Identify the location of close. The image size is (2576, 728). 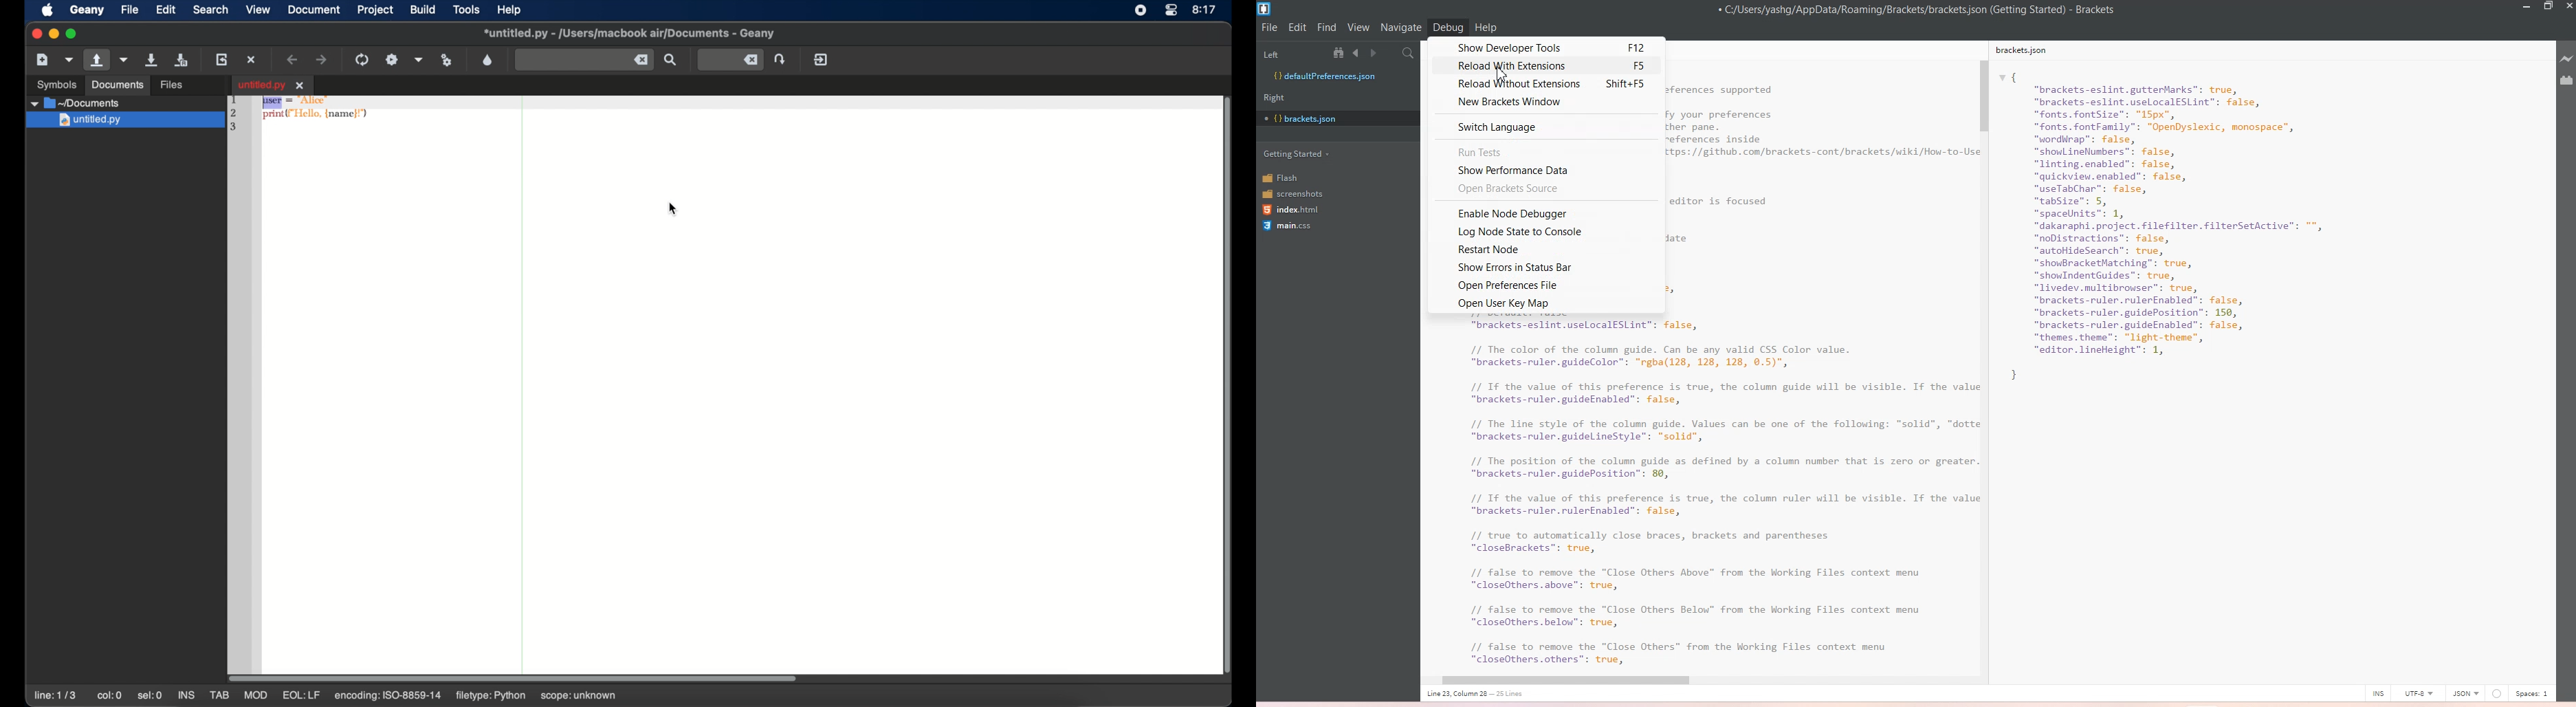
(35, 33).